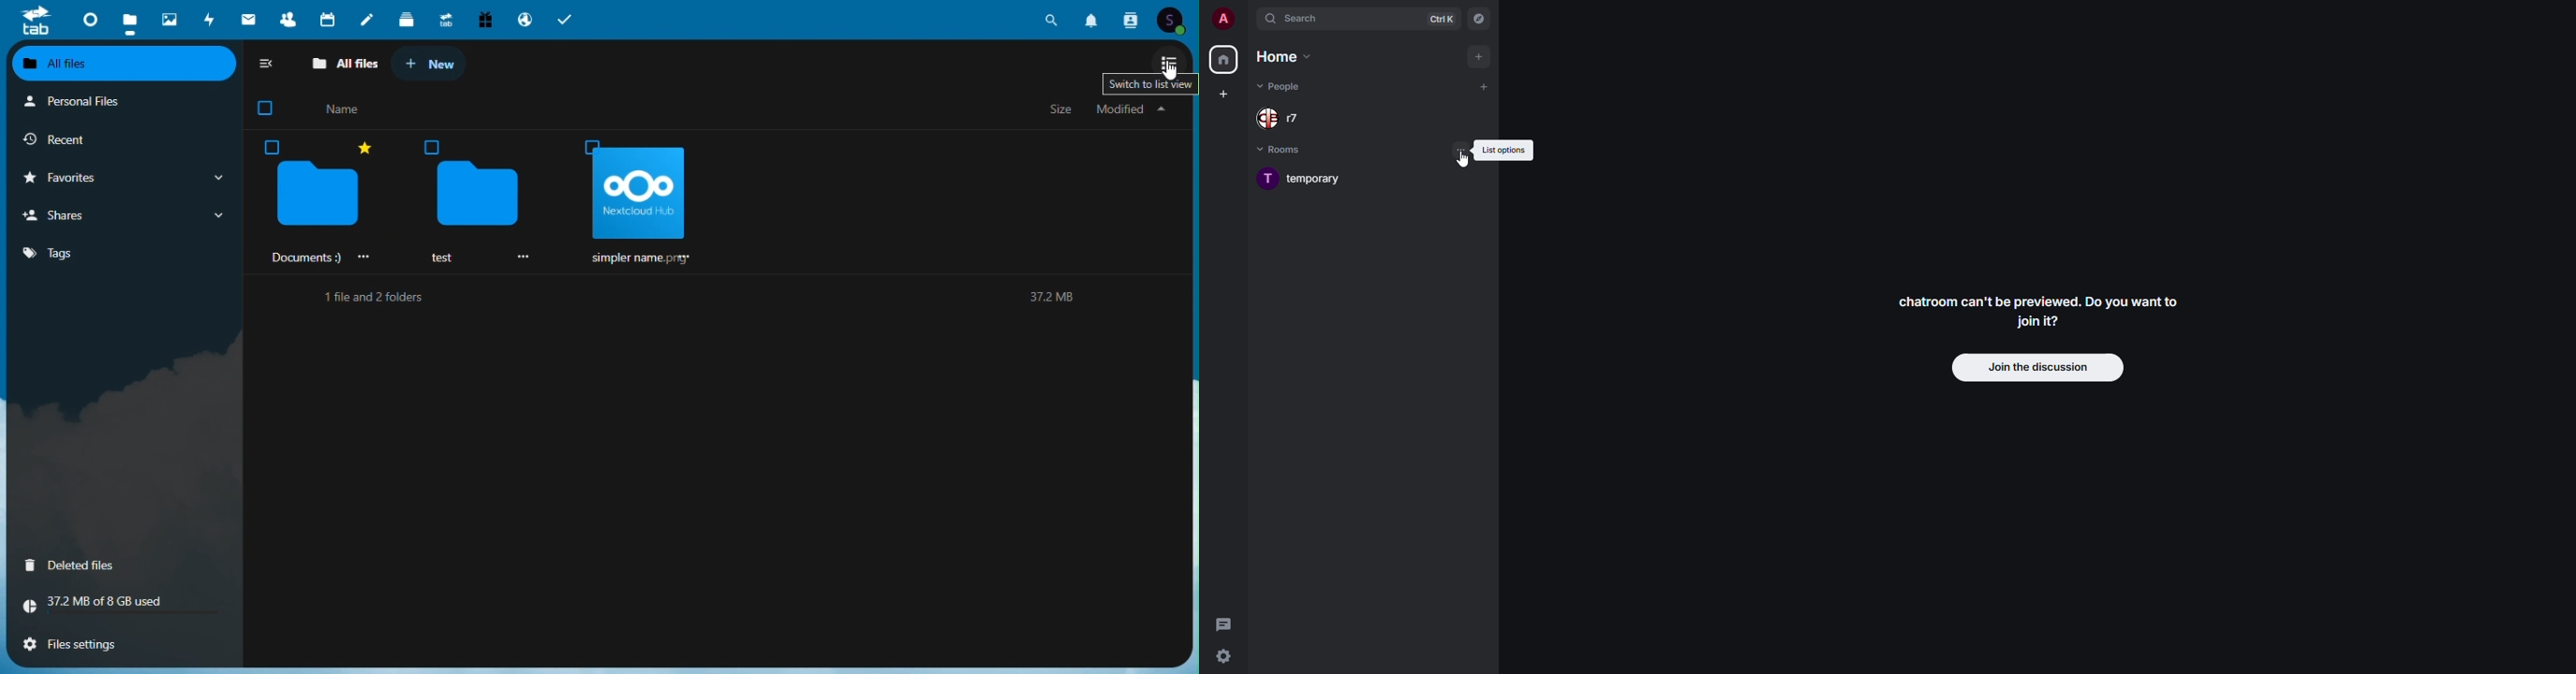 This screenshot has width=2576, height=700. Describe the element at coordinates (484, 202) in the screenshot. I see `test` at that location.